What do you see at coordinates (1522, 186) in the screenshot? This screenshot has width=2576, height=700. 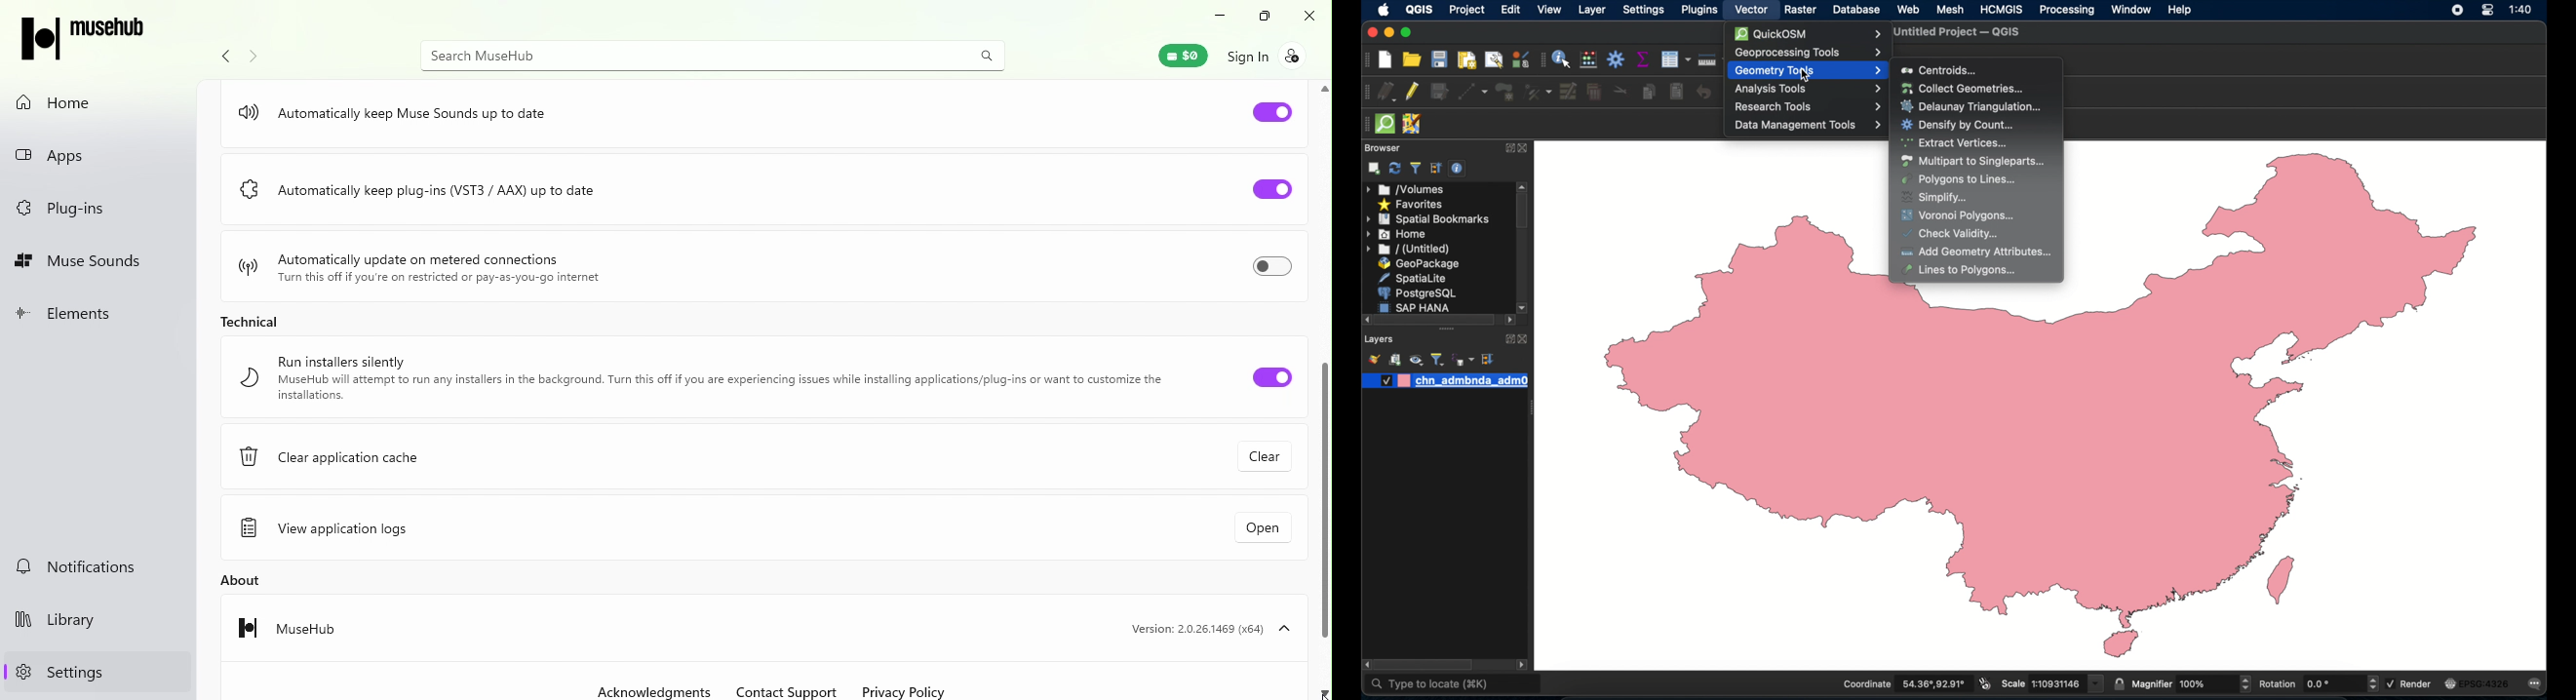 I see `scroll up arrow` at bounding box center [1522, 186].